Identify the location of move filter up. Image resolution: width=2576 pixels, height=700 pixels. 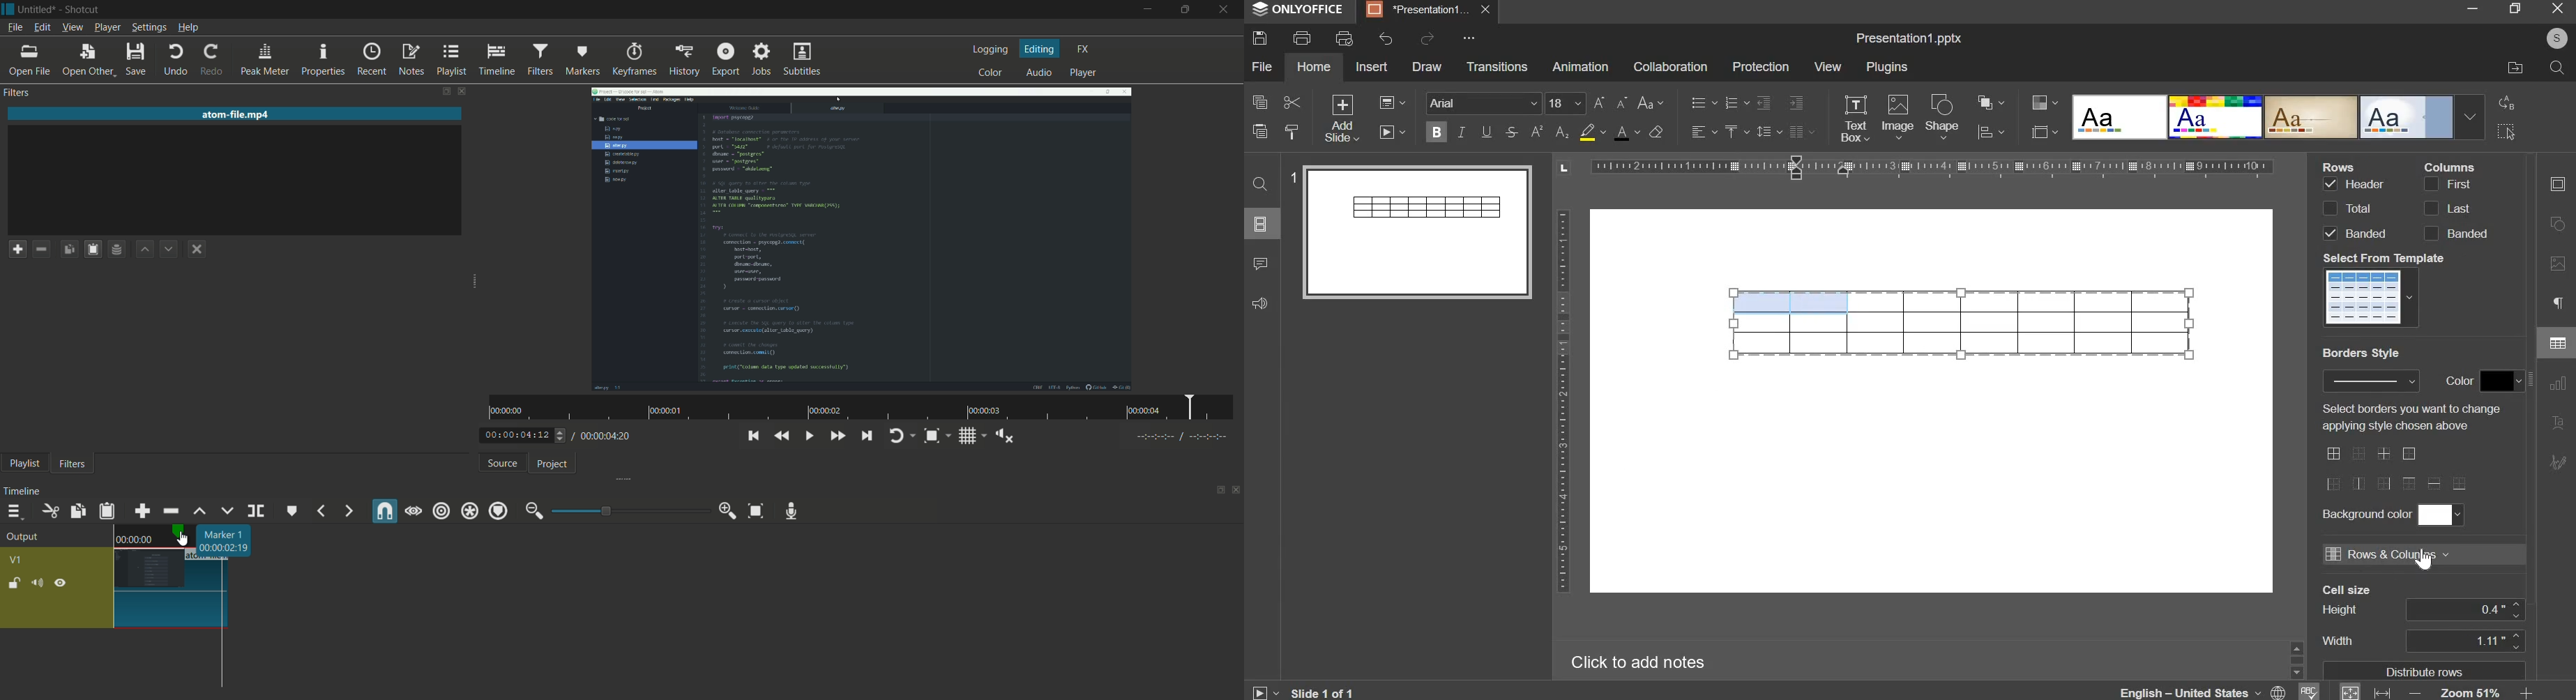
(143, 250).